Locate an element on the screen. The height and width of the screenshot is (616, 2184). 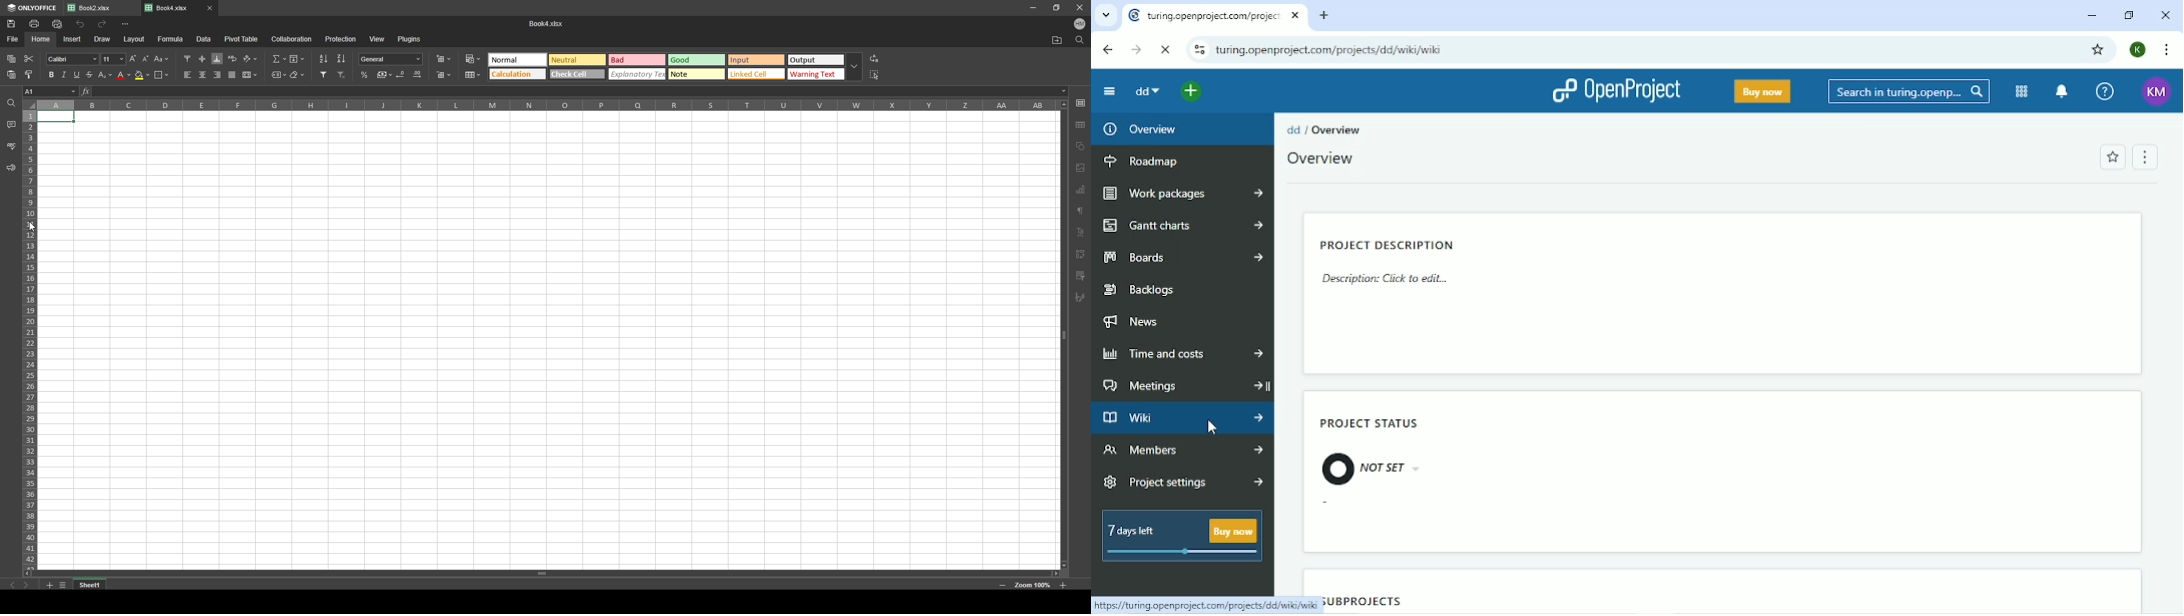
align middle is located at coordinates (202, 59).